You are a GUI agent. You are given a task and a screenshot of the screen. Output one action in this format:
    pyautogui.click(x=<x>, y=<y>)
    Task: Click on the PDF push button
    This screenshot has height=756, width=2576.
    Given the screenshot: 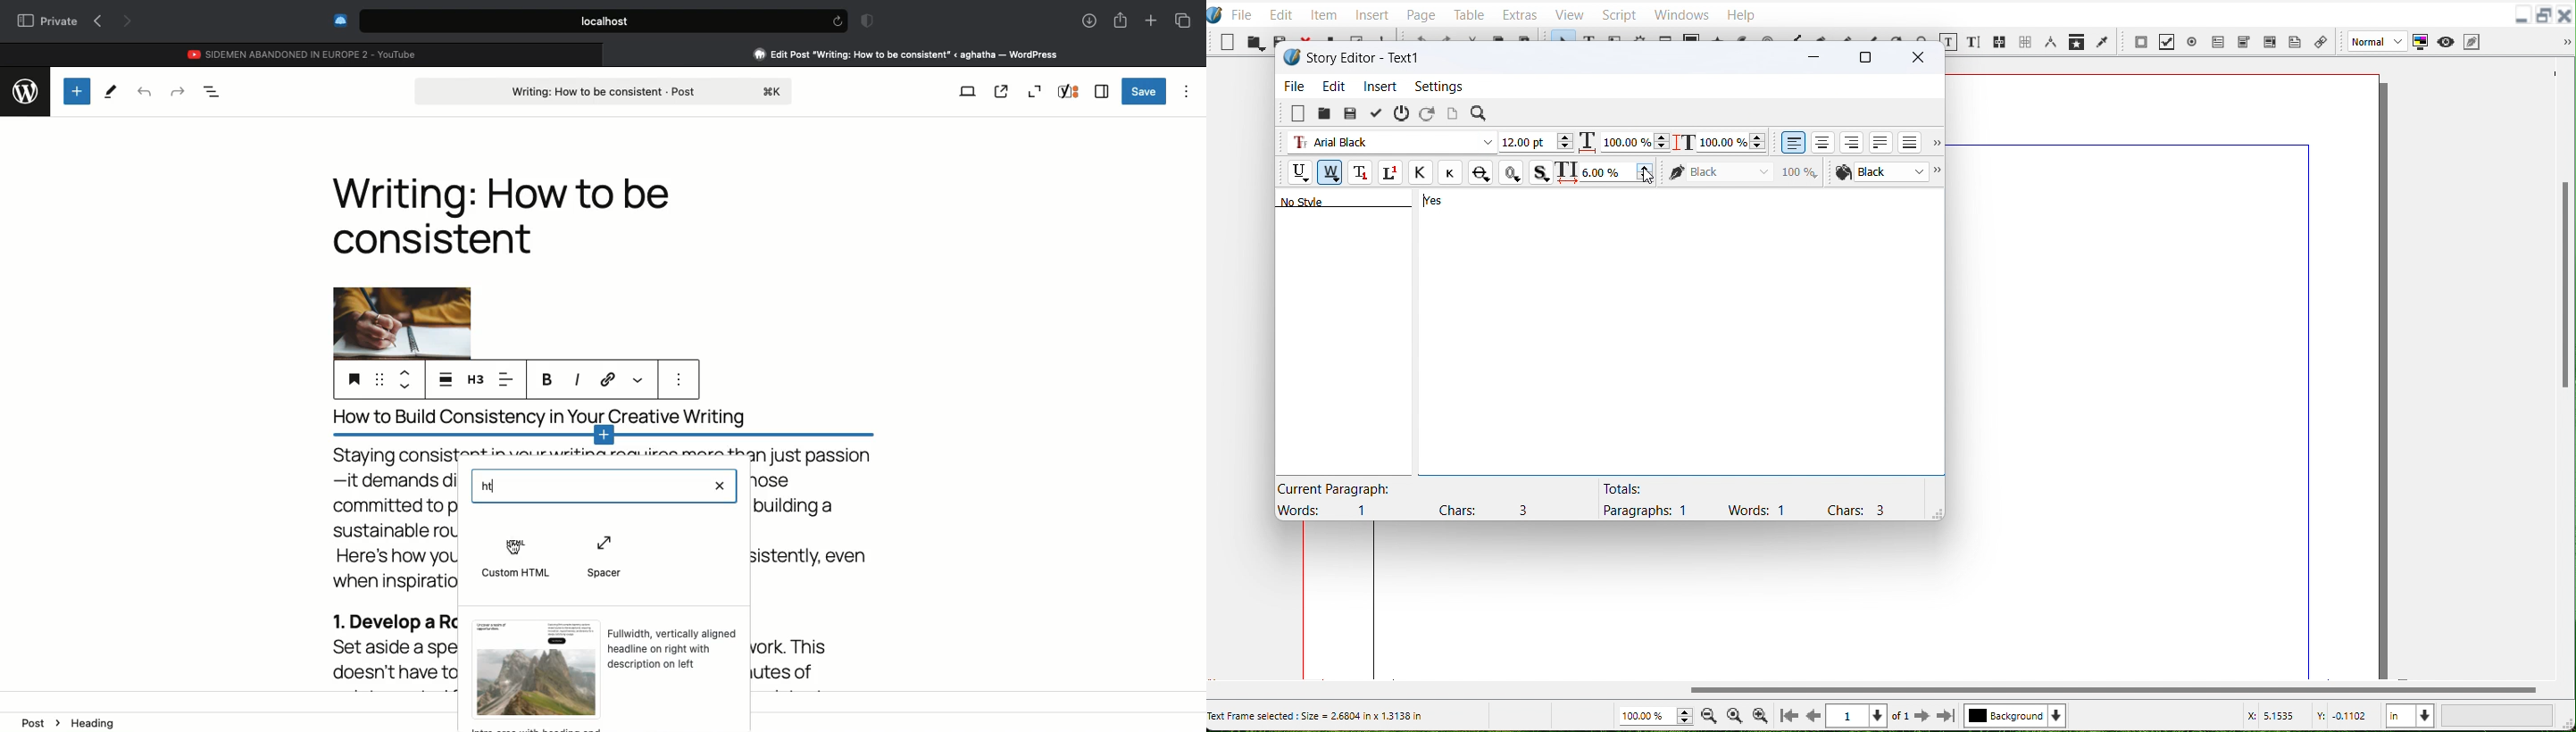 What is the action you would take?
    pyautogui.click(x=2141, y=40)
    